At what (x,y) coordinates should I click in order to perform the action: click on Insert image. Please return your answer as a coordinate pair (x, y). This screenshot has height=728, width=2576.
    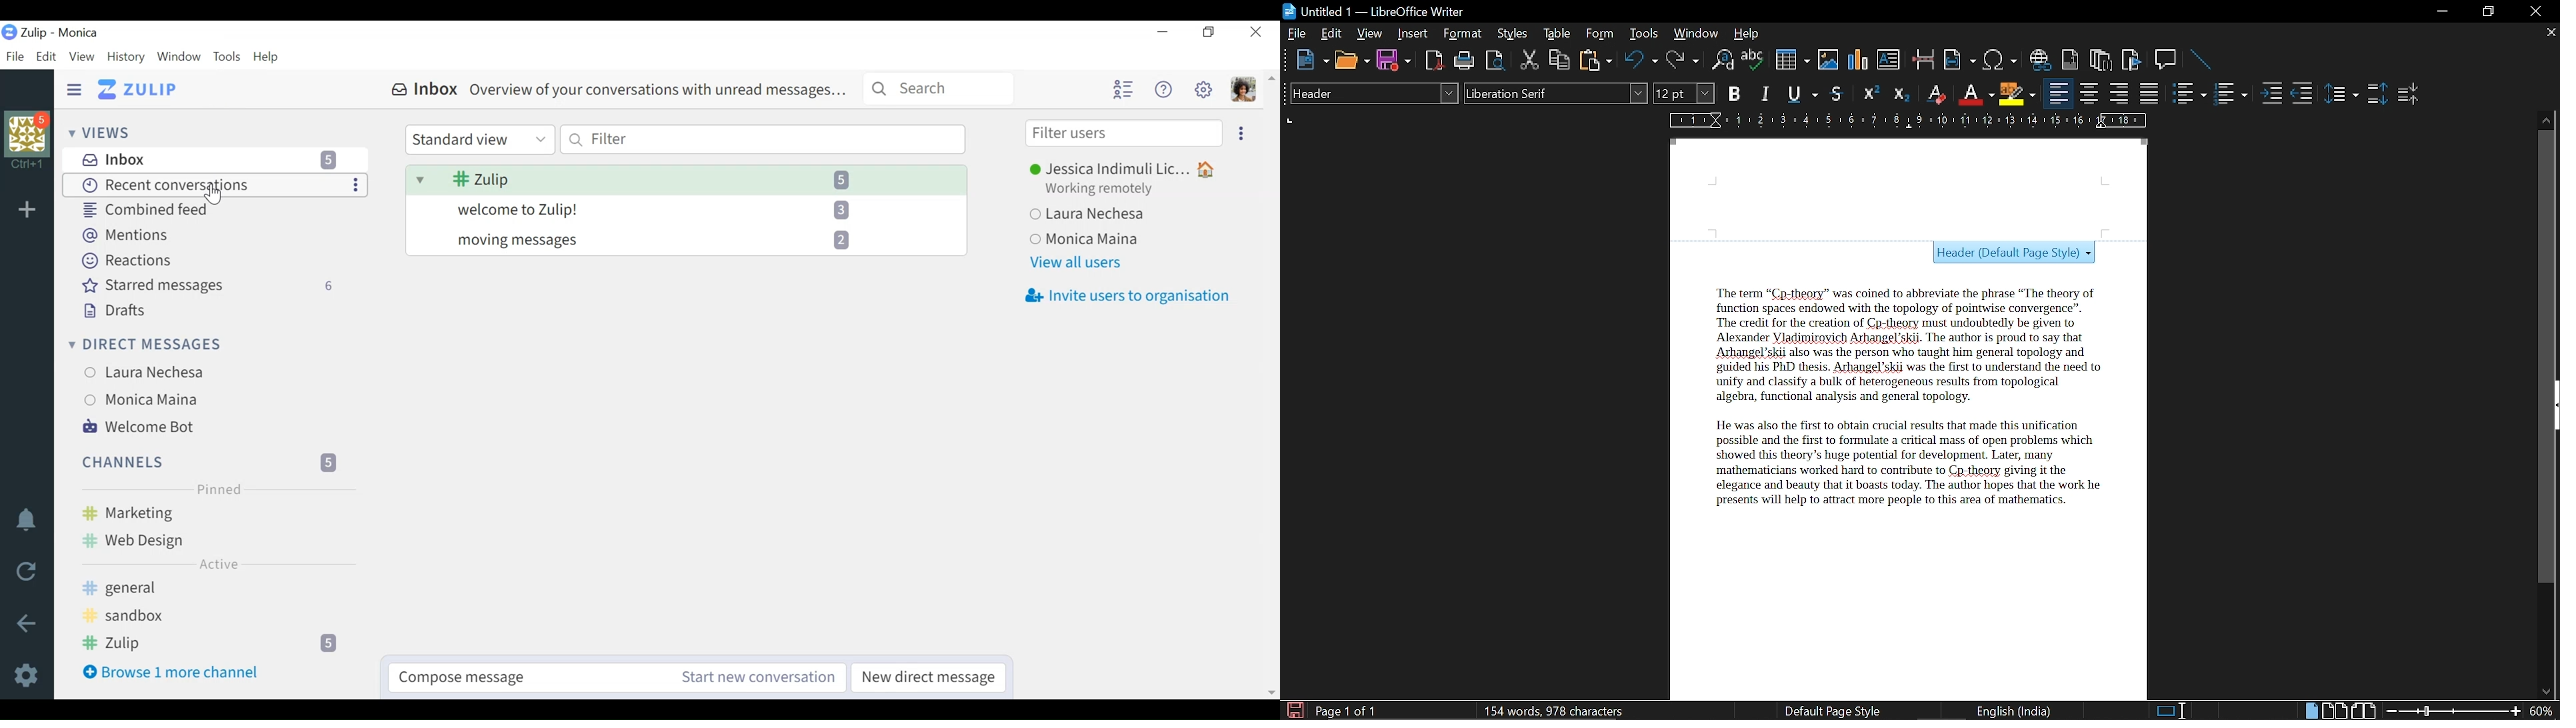
    Looking at the image, I should click on (1830, 59).